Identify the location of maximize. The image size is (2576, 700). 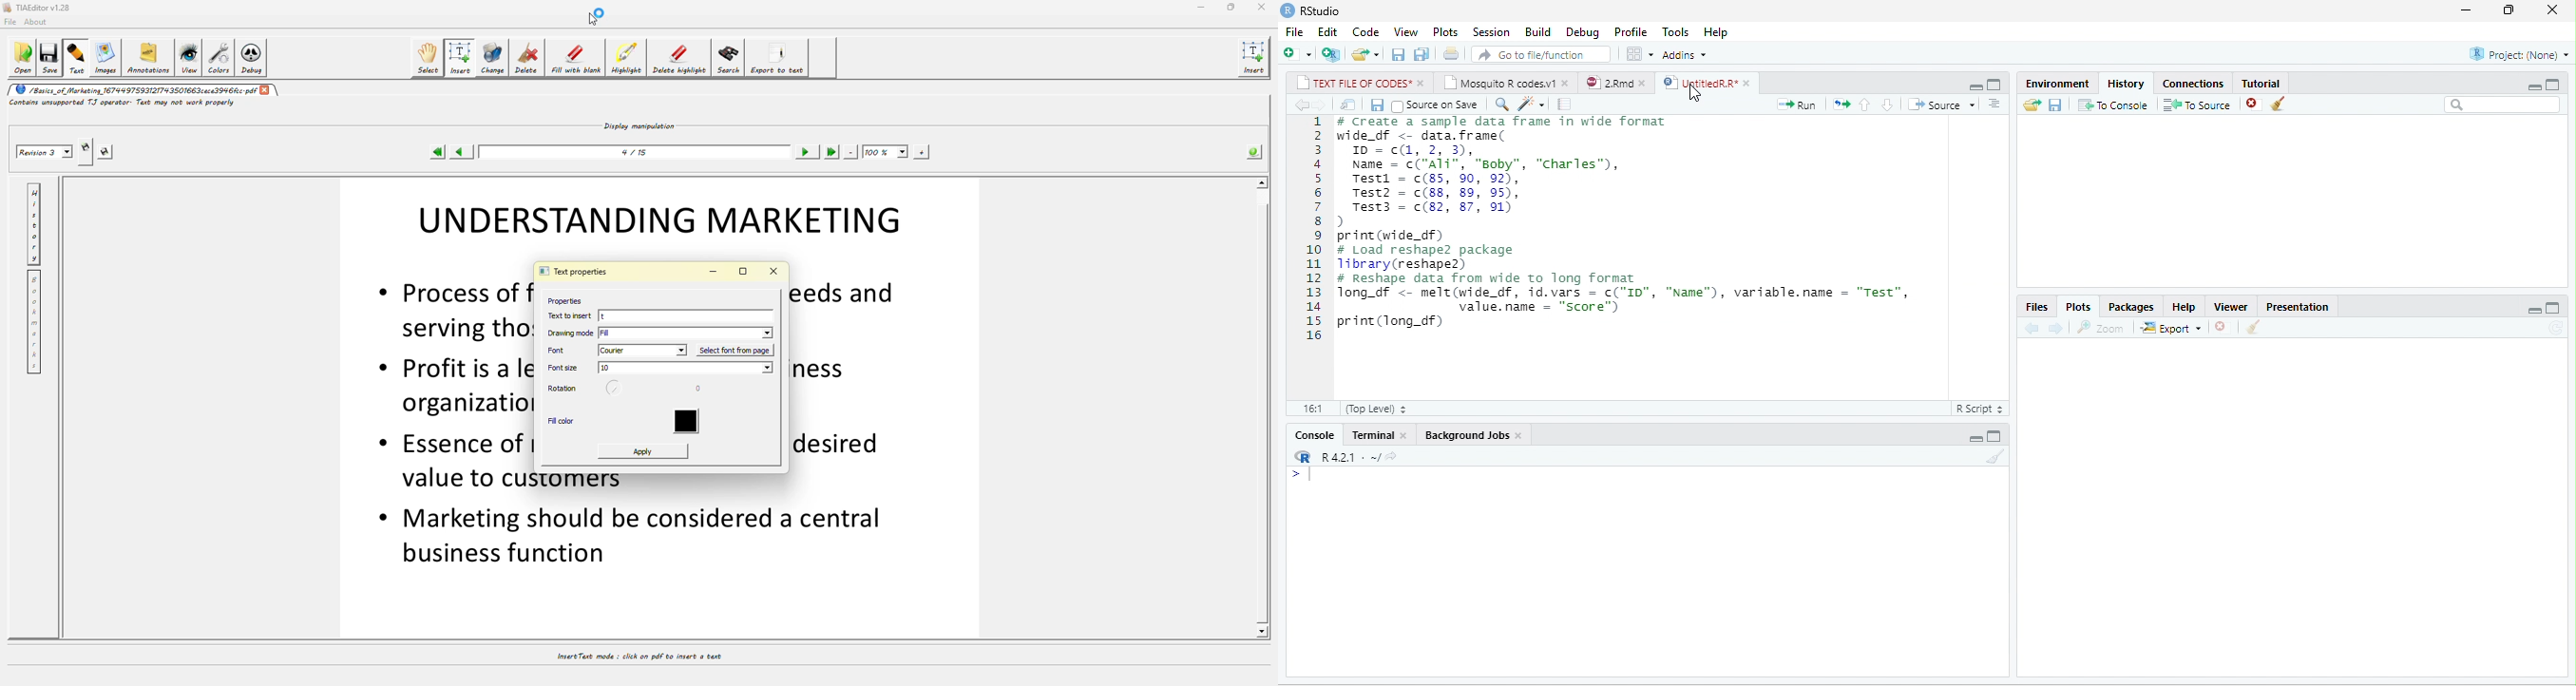
(1993, 86).